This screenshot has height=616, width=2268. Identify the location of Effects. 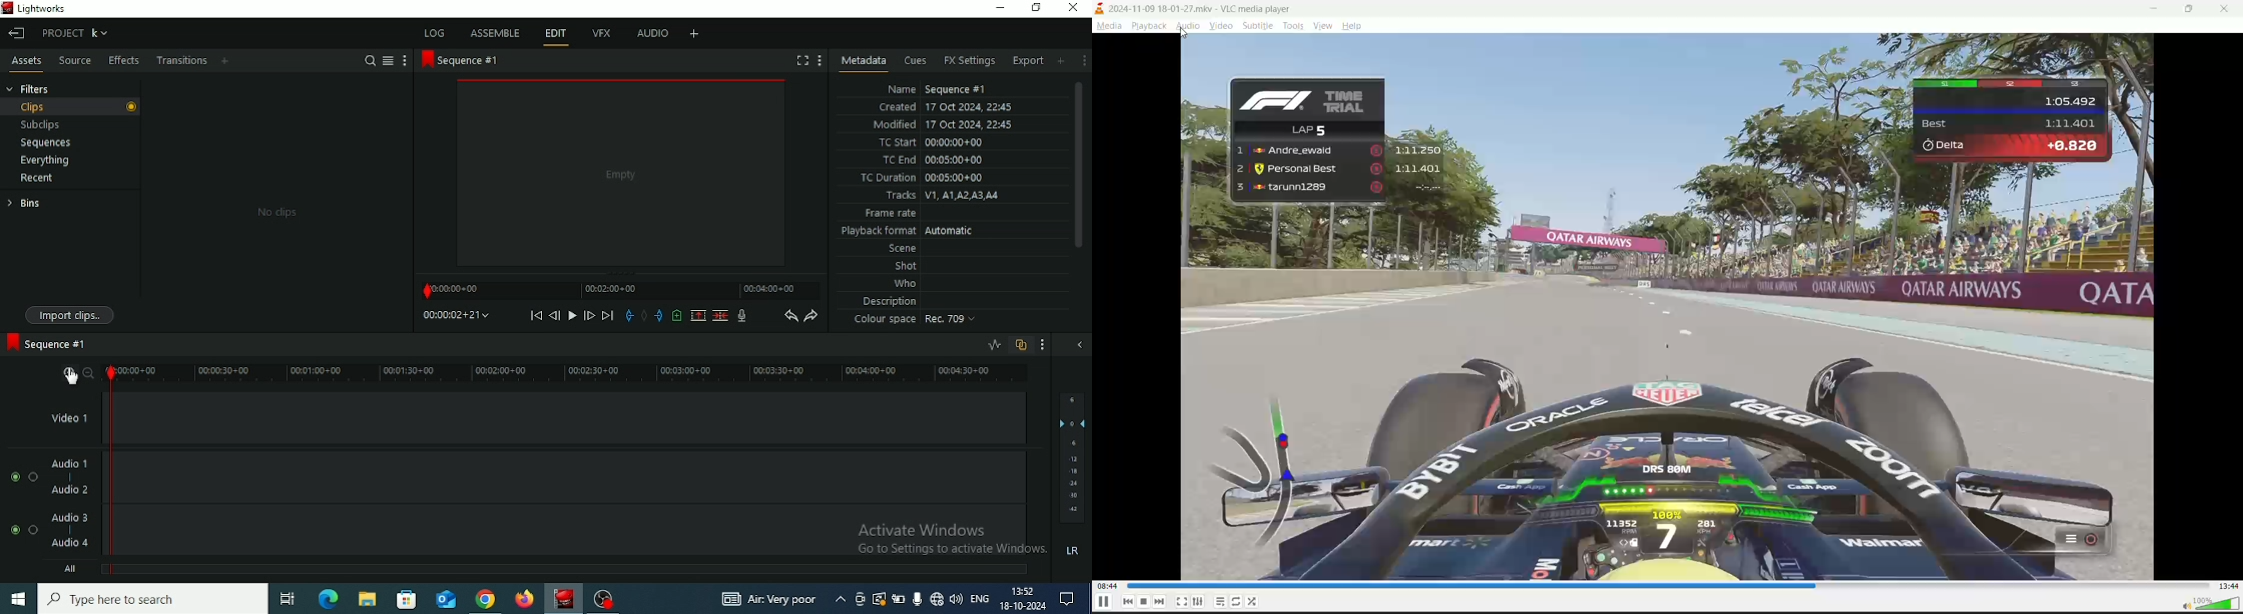
(122, 61).